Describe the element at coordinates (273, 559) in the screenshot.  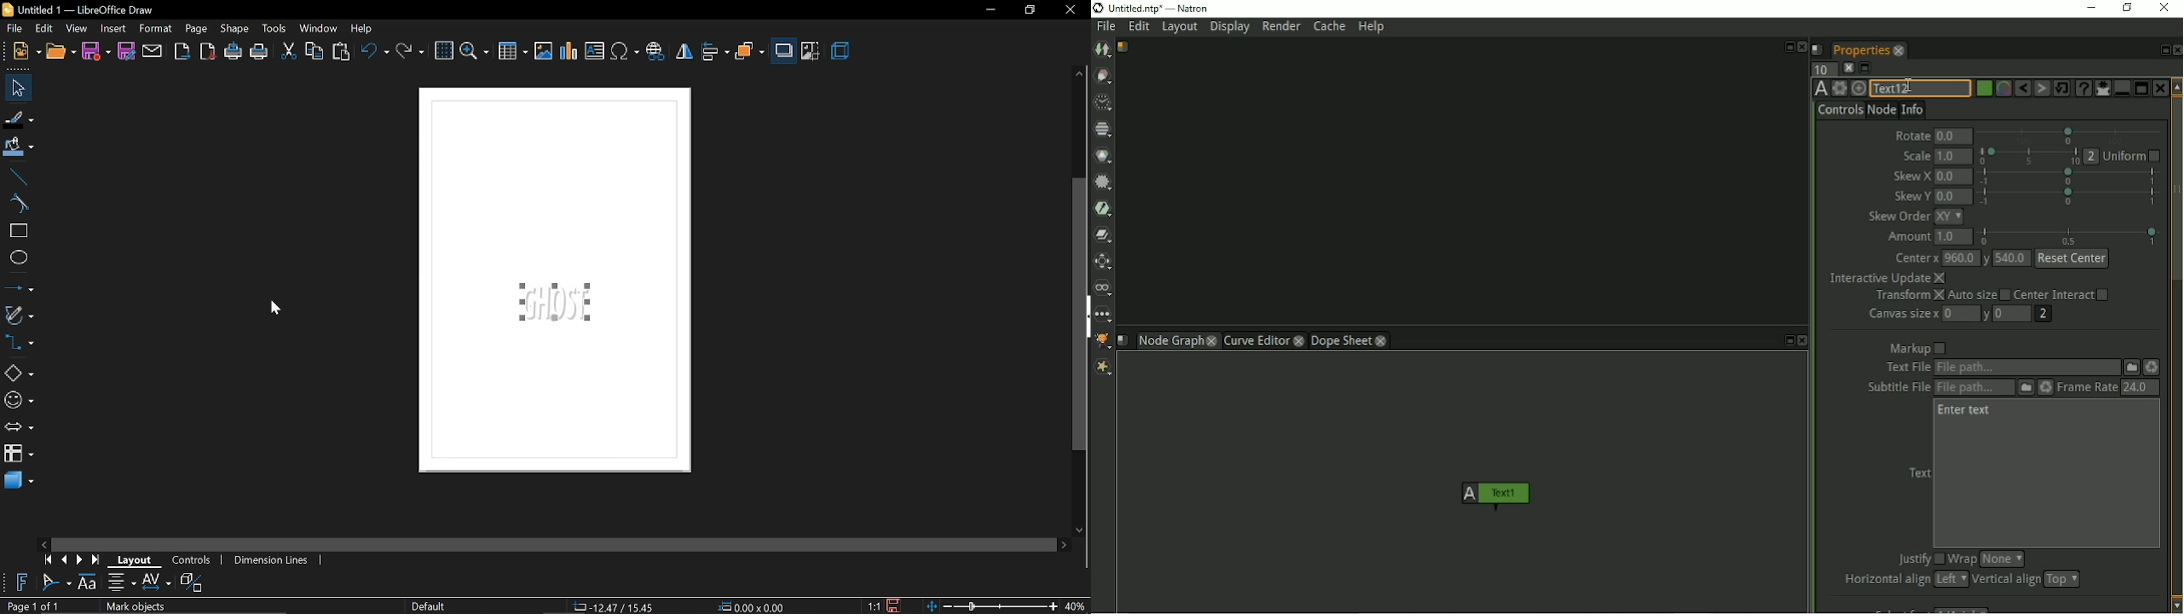
I see `dimension lines` at that location.